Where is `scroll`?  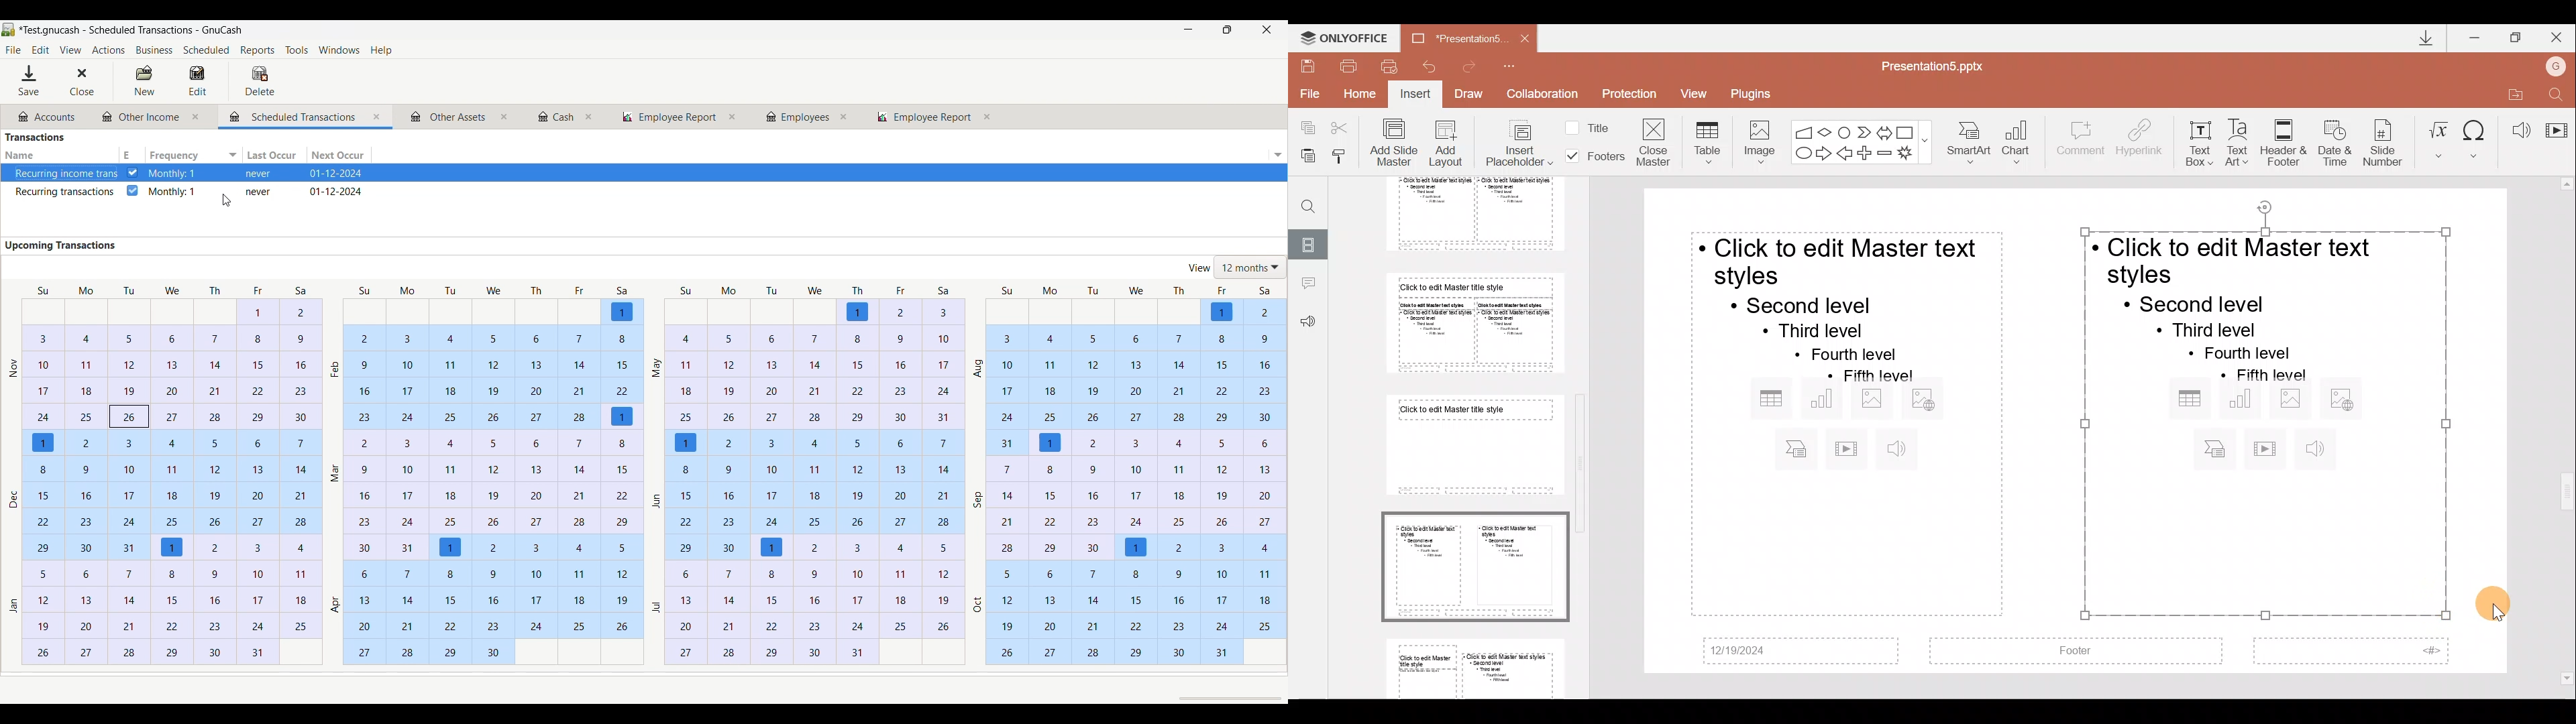
scroll is located at coordinates (1223, 698).